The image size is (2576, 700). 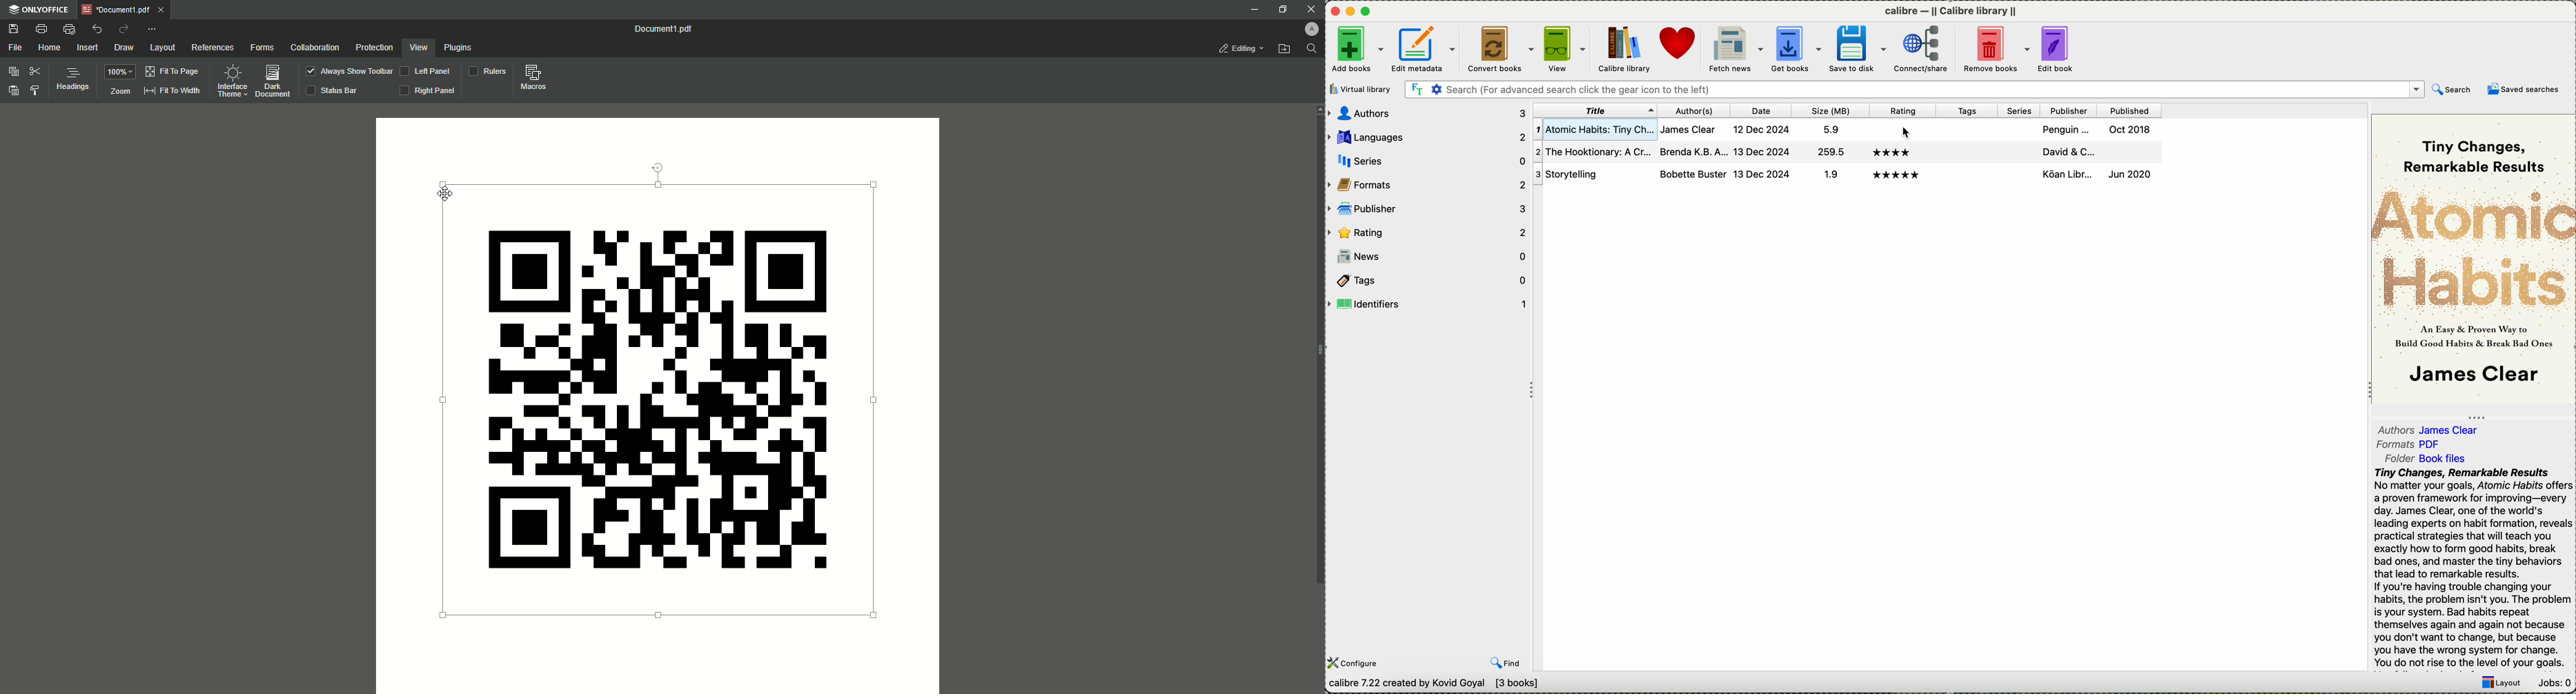 I want to click on date, so click(x=1762, y=111).